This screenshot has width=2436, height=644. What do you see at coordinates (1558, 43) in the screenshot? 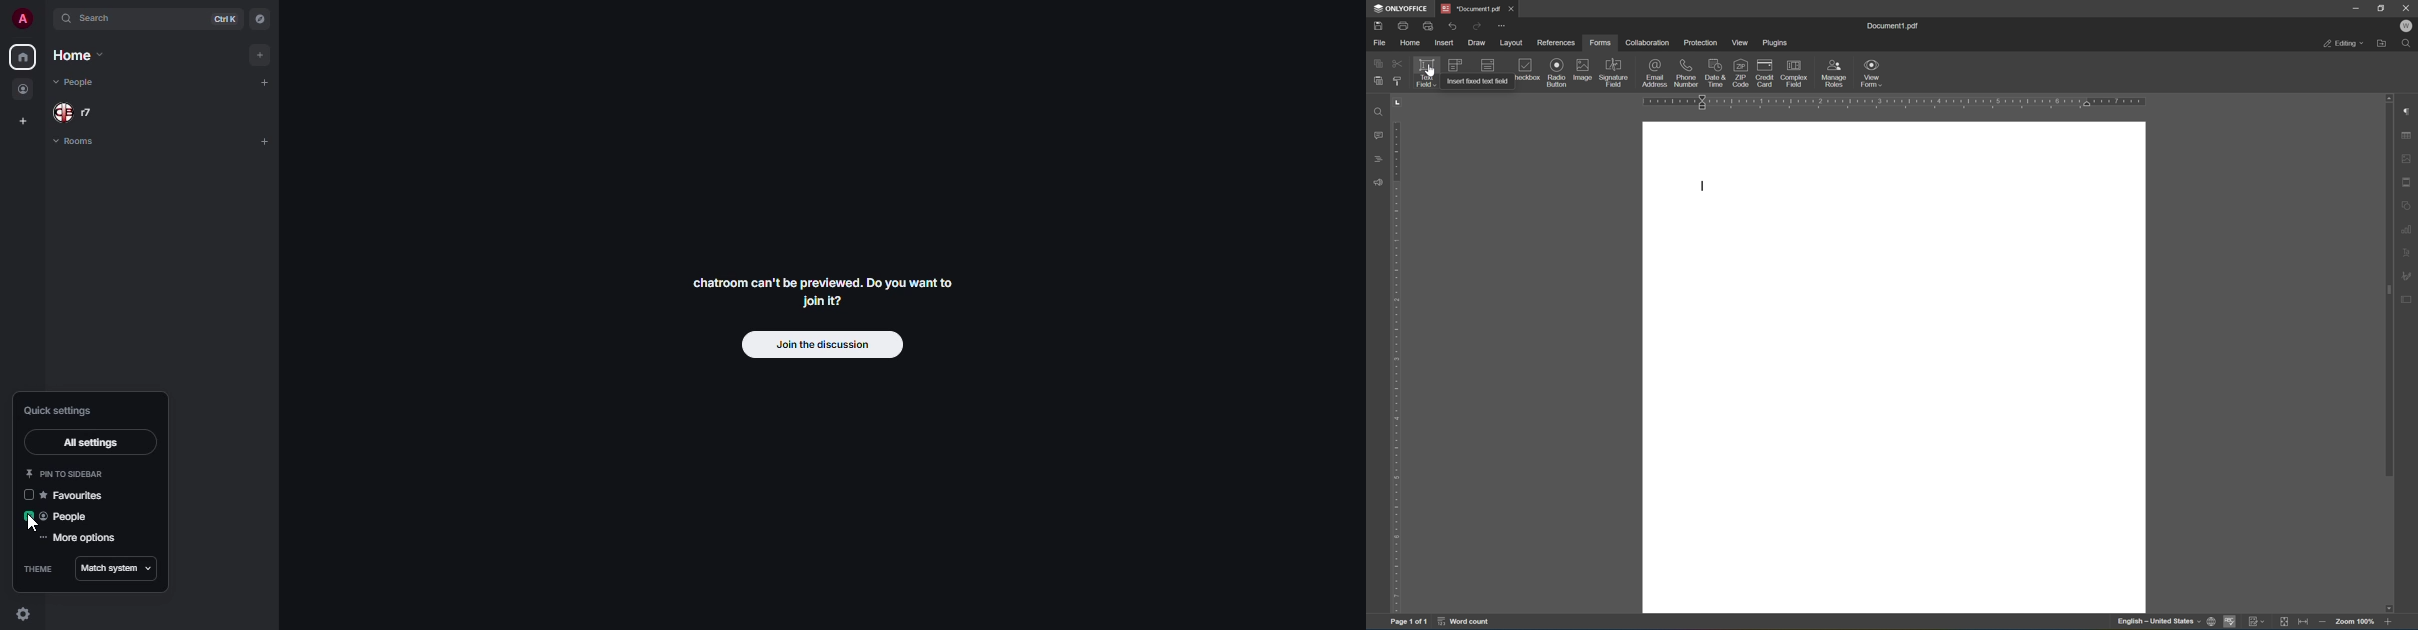
I see `references` at bounding box center [1558, 43].